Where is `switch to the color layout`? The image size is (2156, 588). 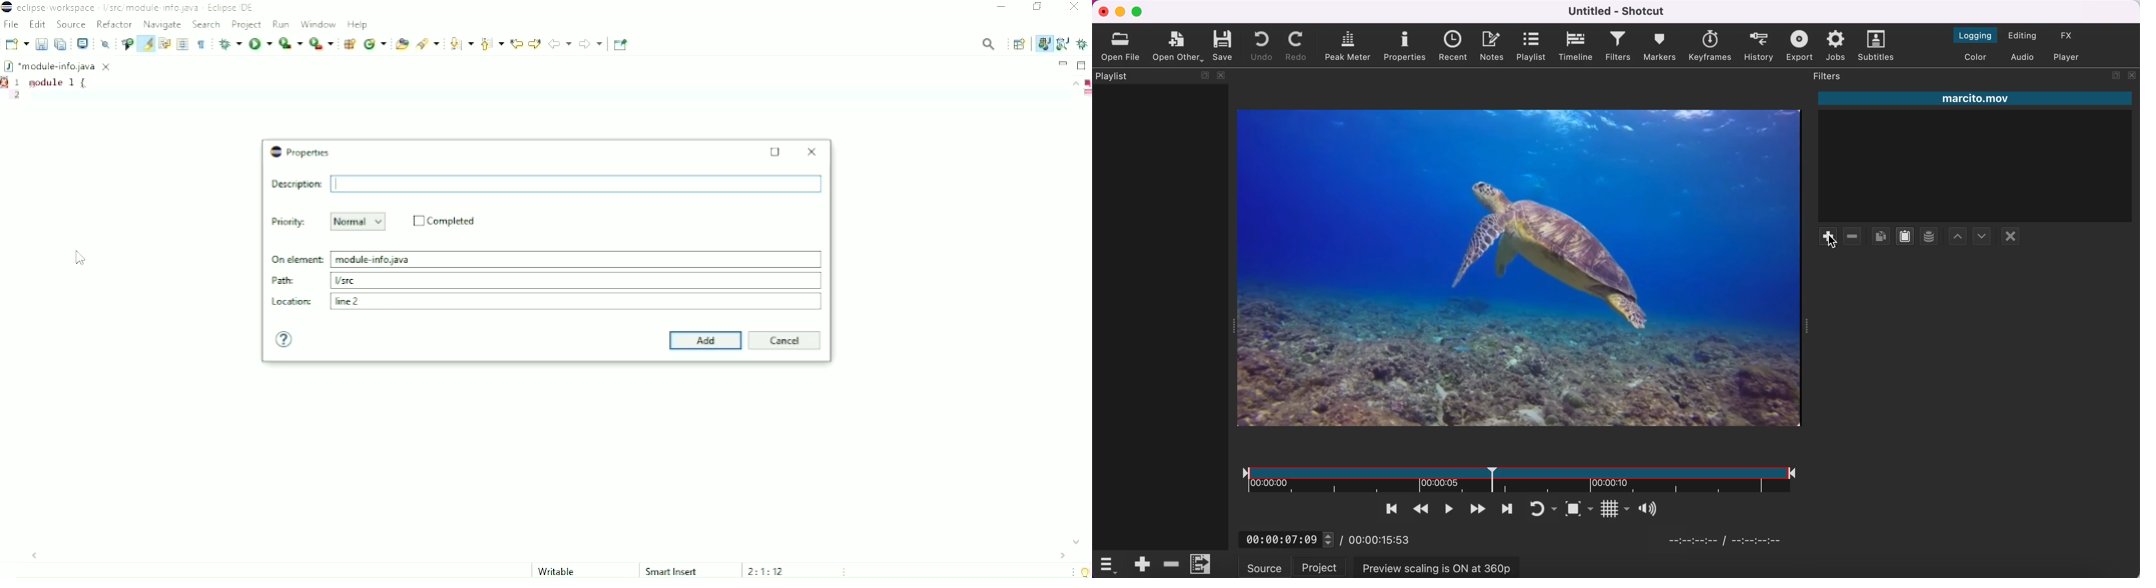 switch to the color layout is located at coordinates (1976, 59).